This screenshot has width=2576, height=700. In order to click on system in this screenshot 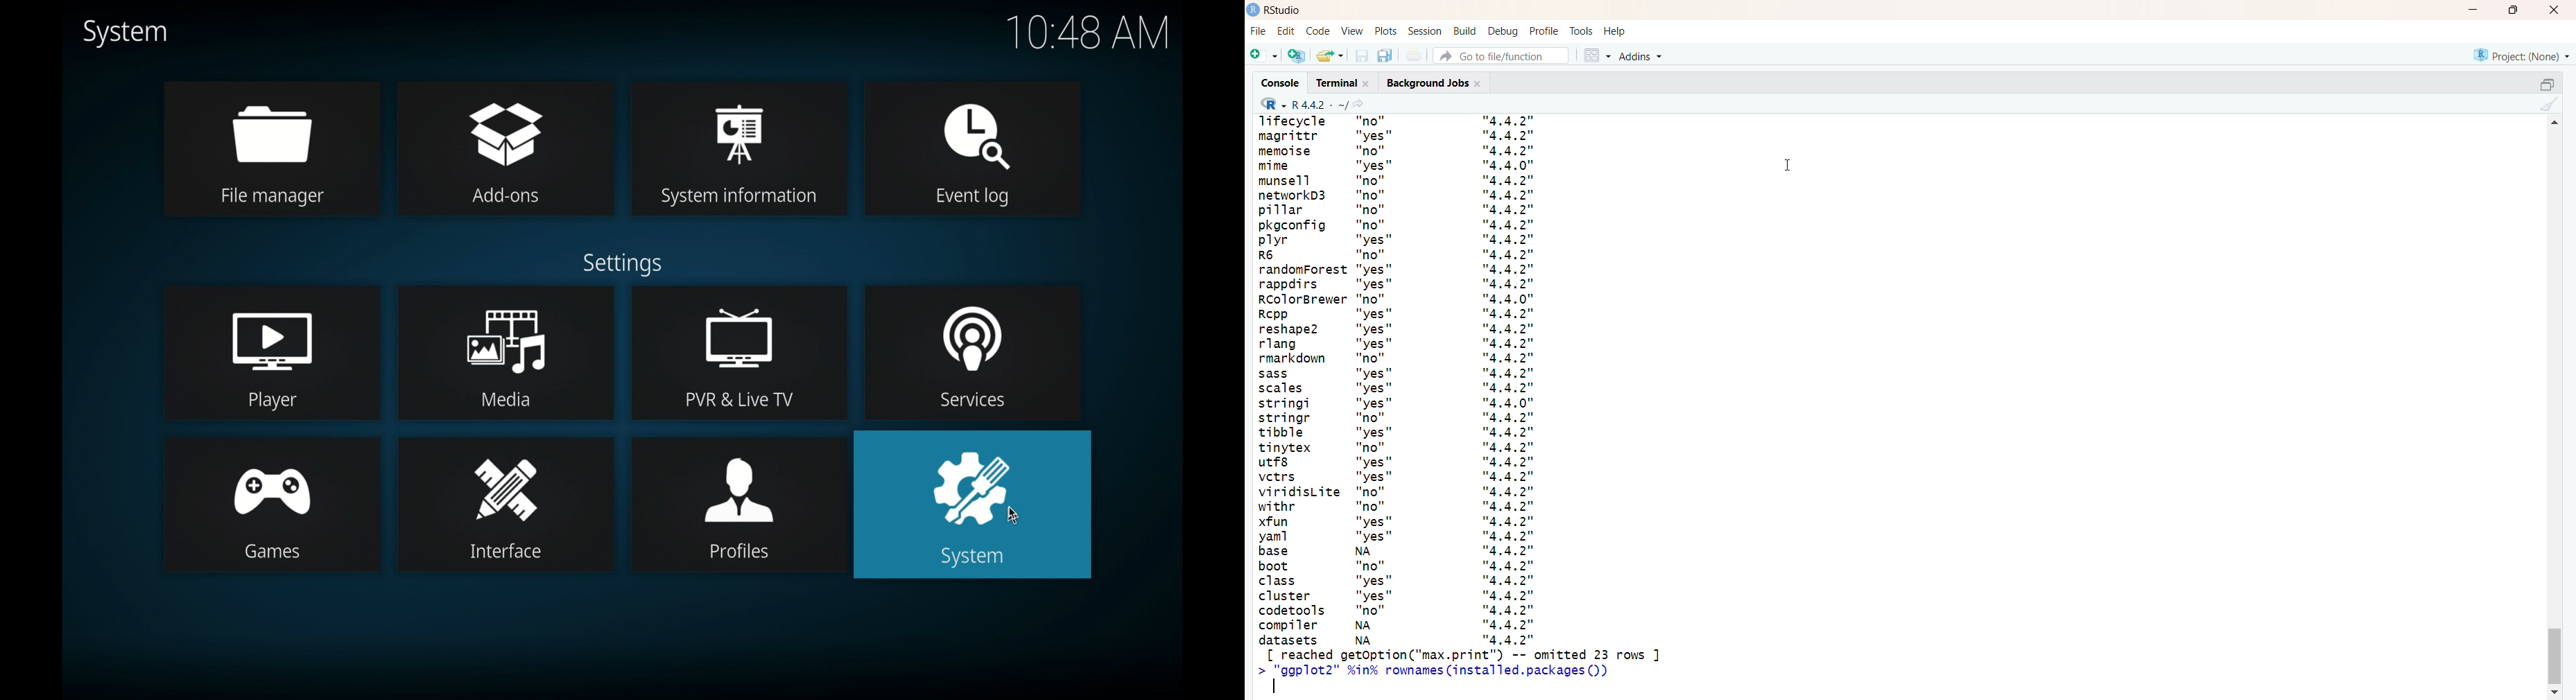, I will do `click(976, 507)`.